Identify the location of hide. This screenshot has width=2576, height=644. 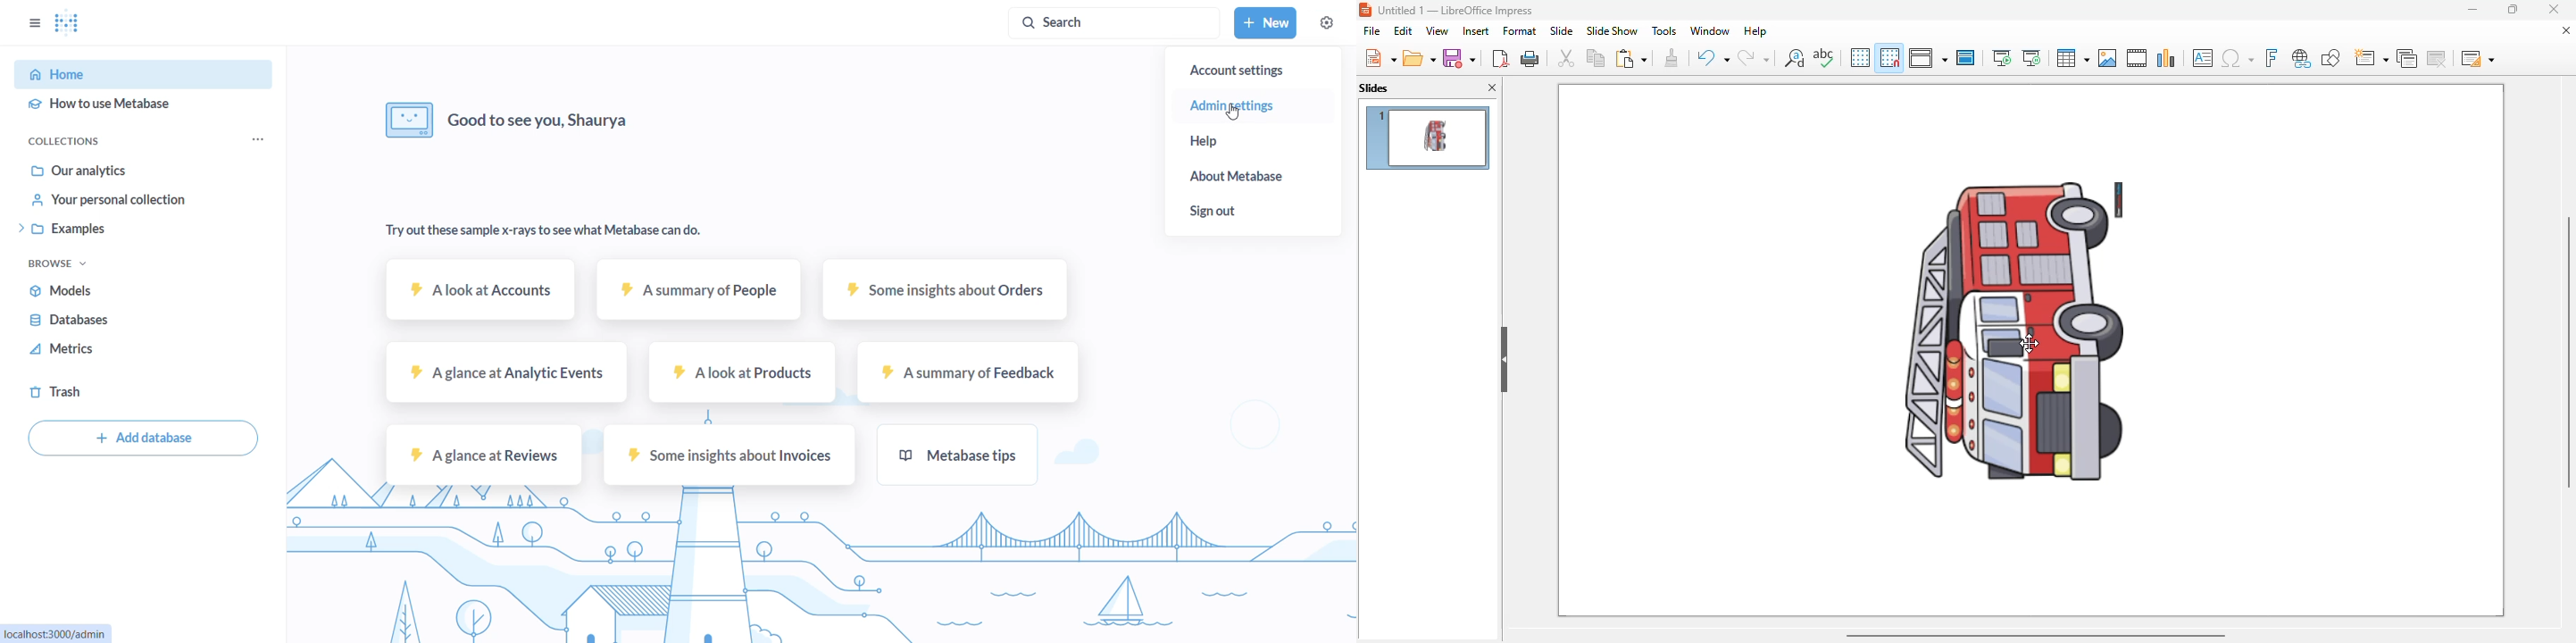
(1503, 360).